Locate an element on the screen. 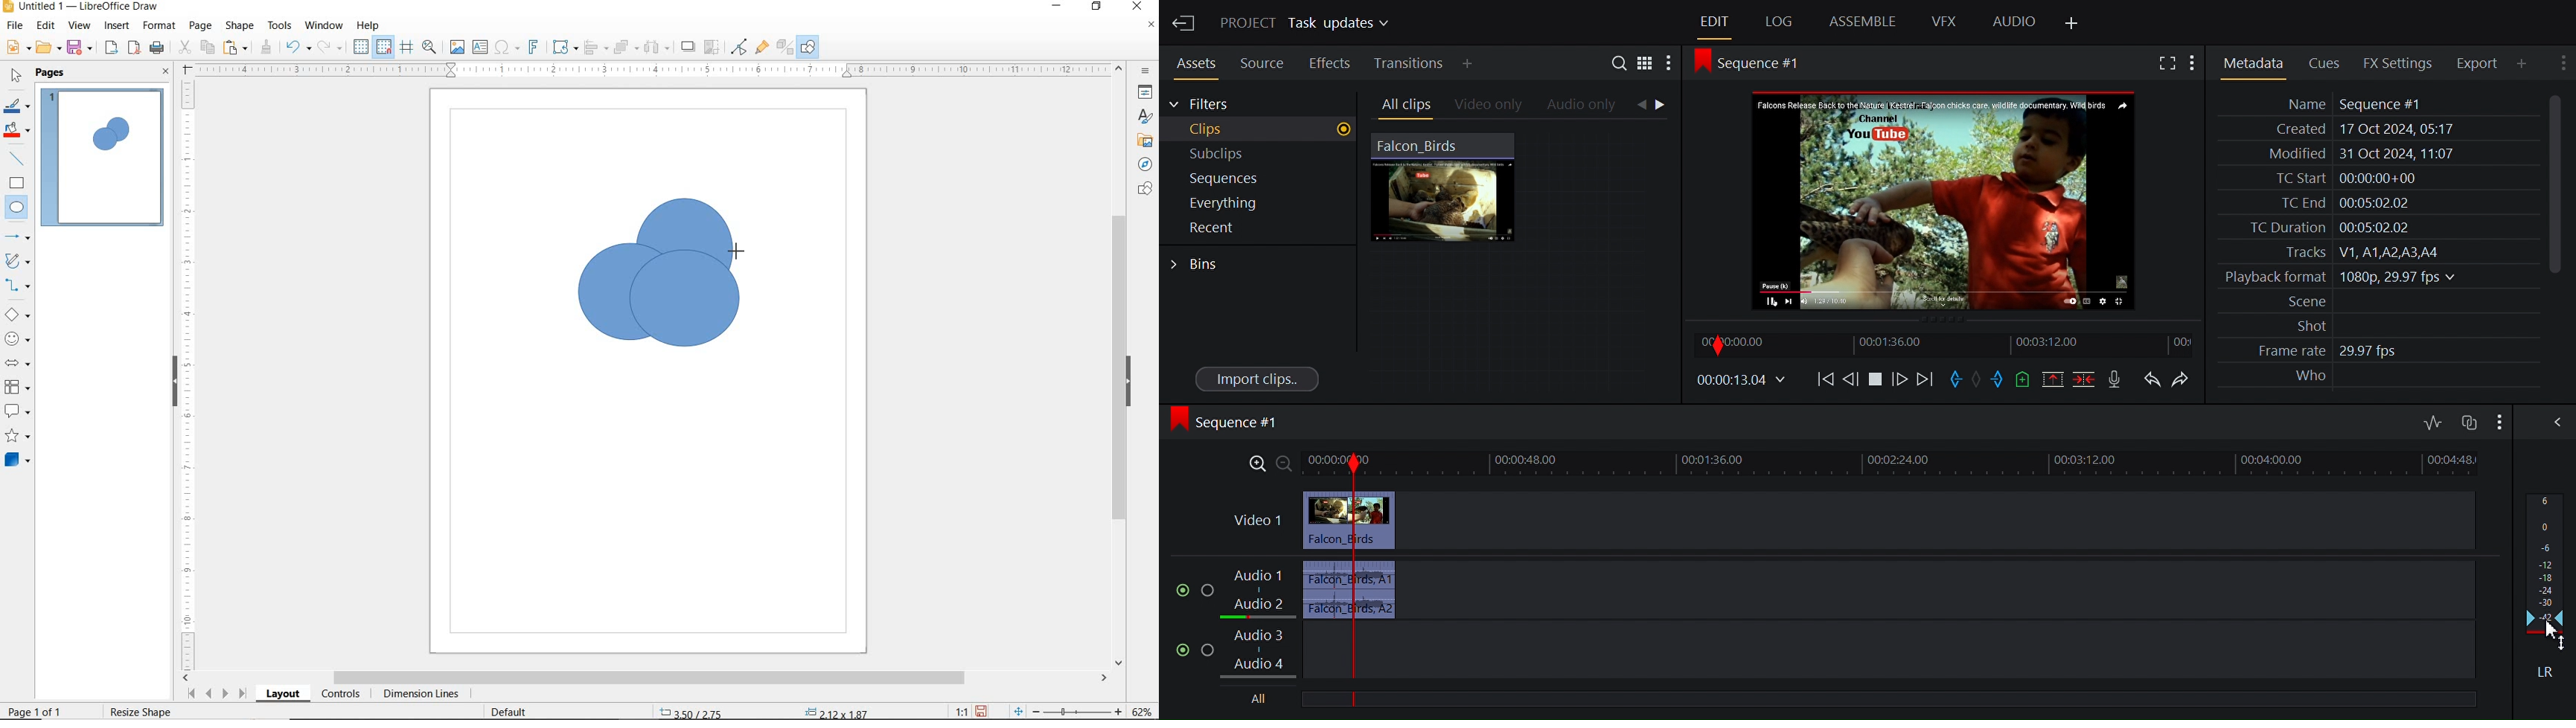 The height and width of the screenshot is (728, 2576). ELLIPSE TOOL AT DRAG is located at coordinates (580, 245).